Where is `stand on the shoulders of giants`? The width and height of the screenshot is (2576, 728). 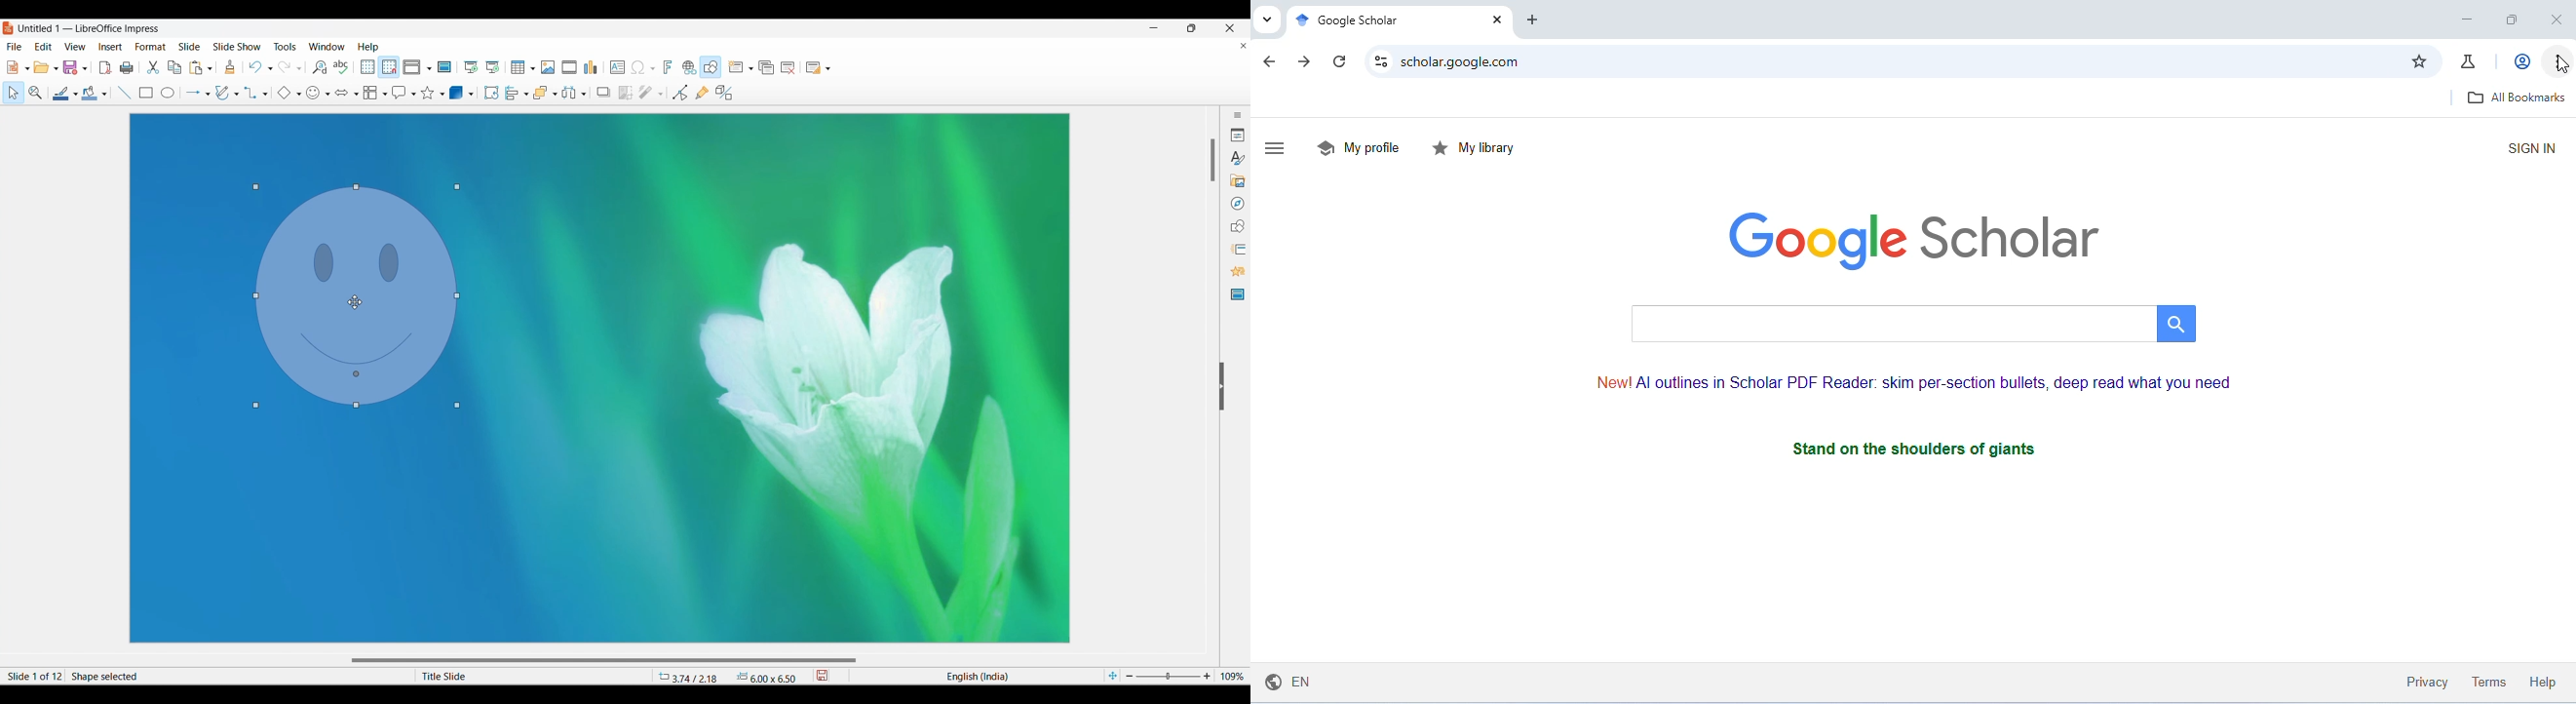
stand on the shoulders of giants is located at coordinates (1920, 449).